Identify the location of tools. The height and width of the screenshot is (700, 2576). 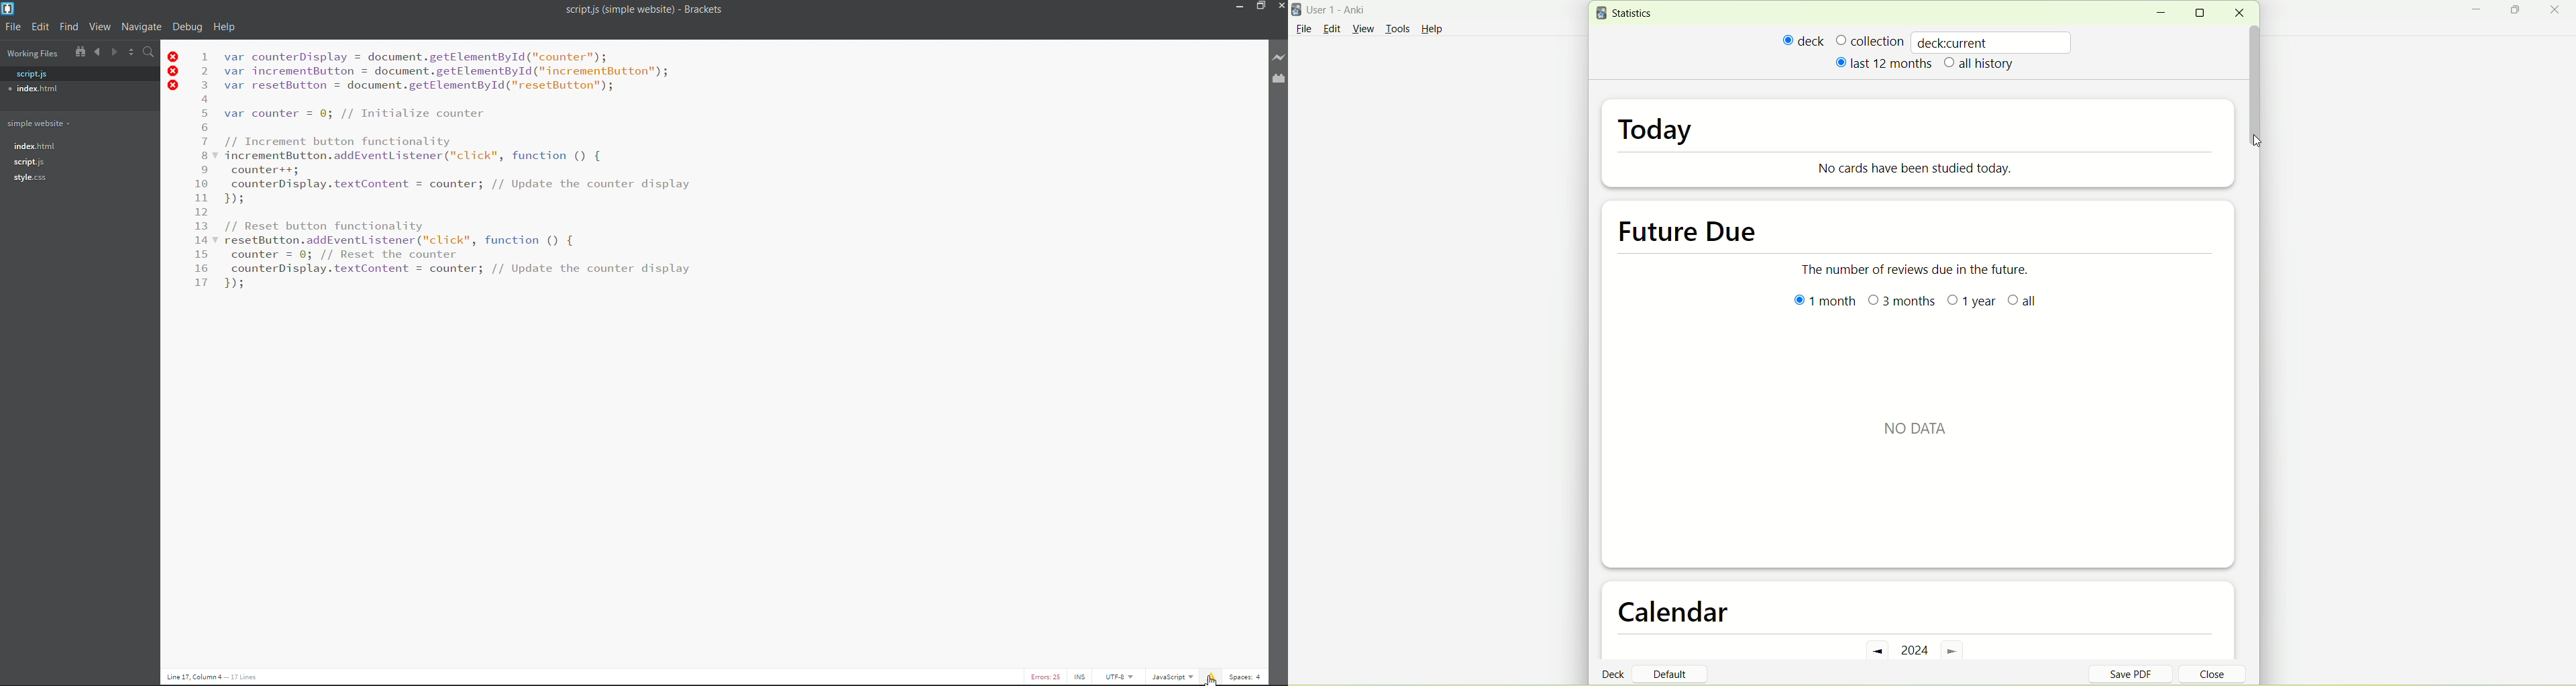
(1397, 30).